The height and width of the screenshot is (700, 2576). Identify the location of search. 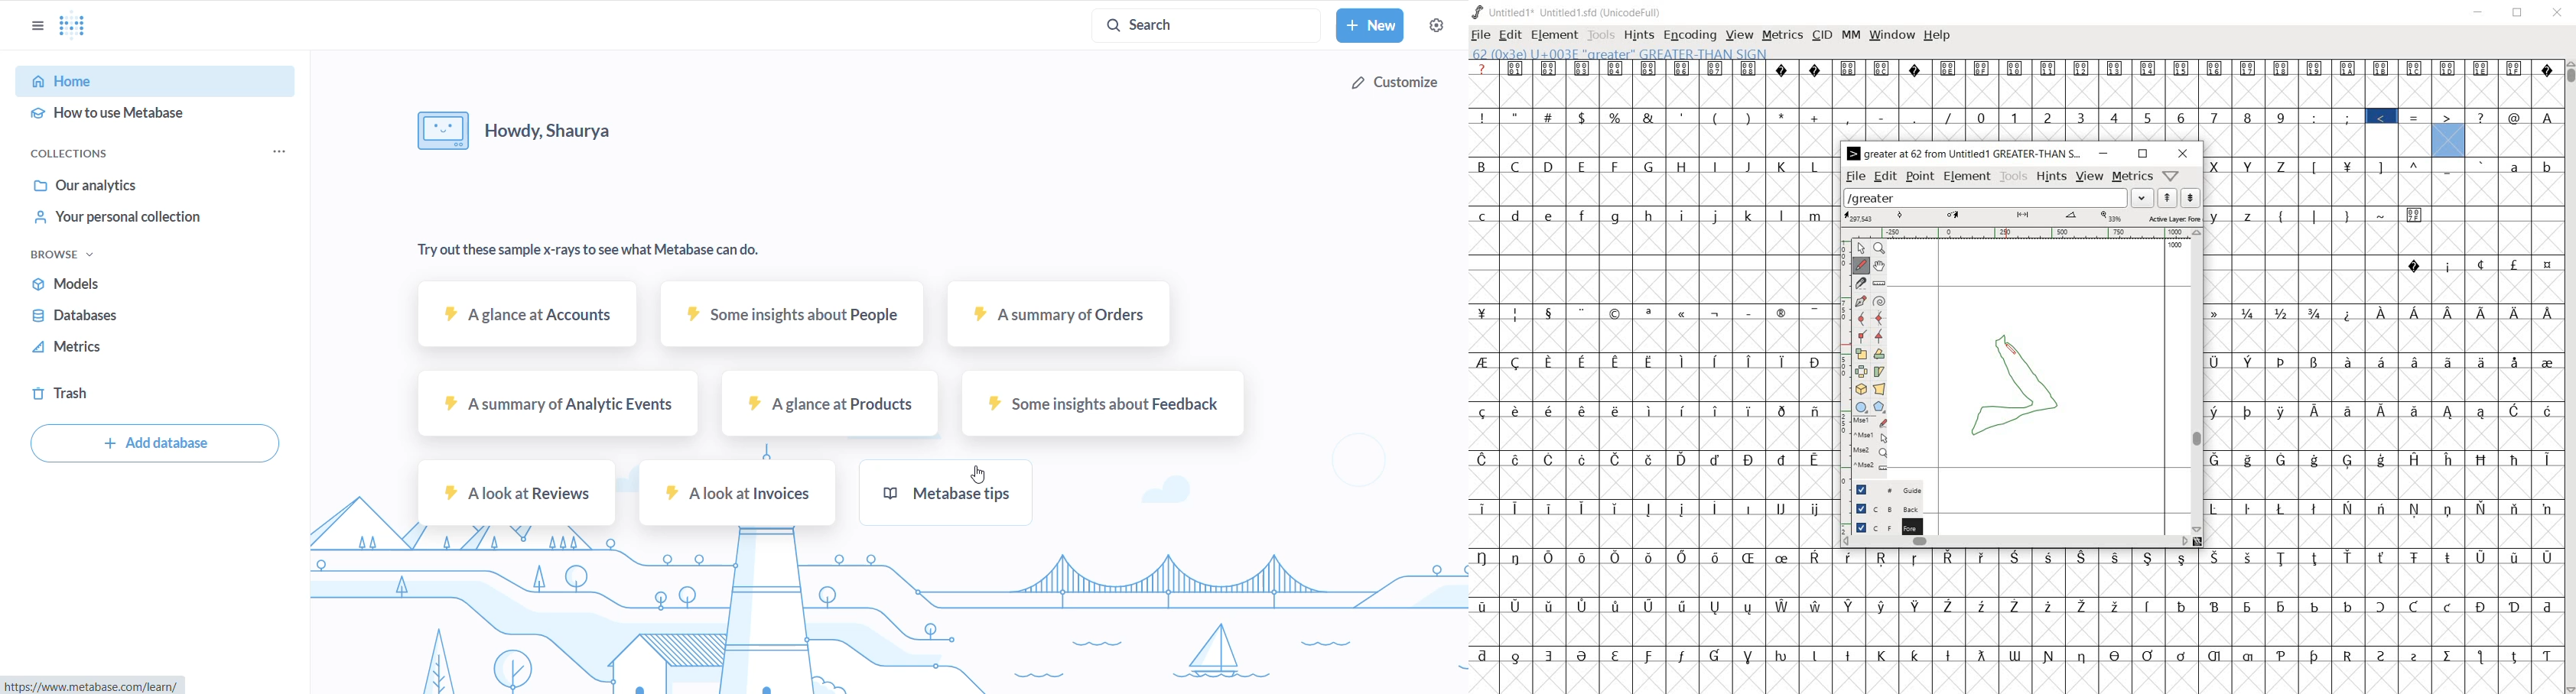
(1206, 26).